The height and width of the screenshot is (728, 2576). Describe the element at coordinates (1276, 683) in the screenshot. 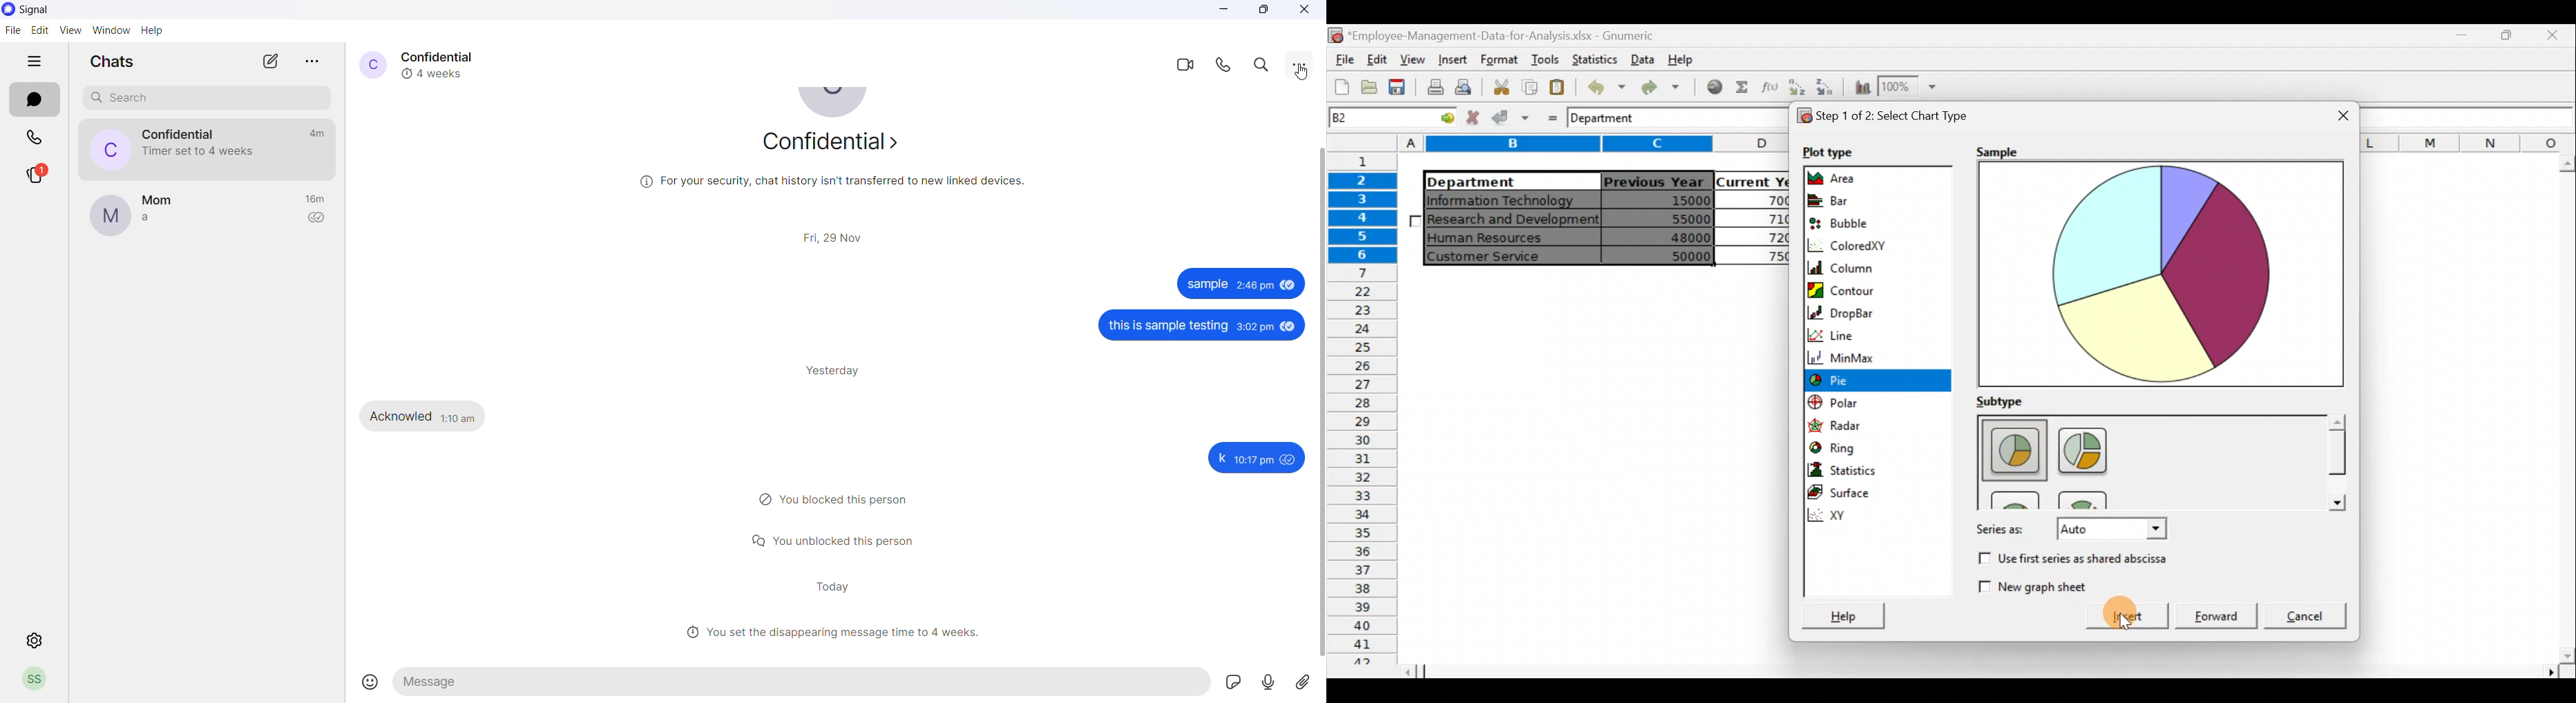

I see `voice recorder` at that location.